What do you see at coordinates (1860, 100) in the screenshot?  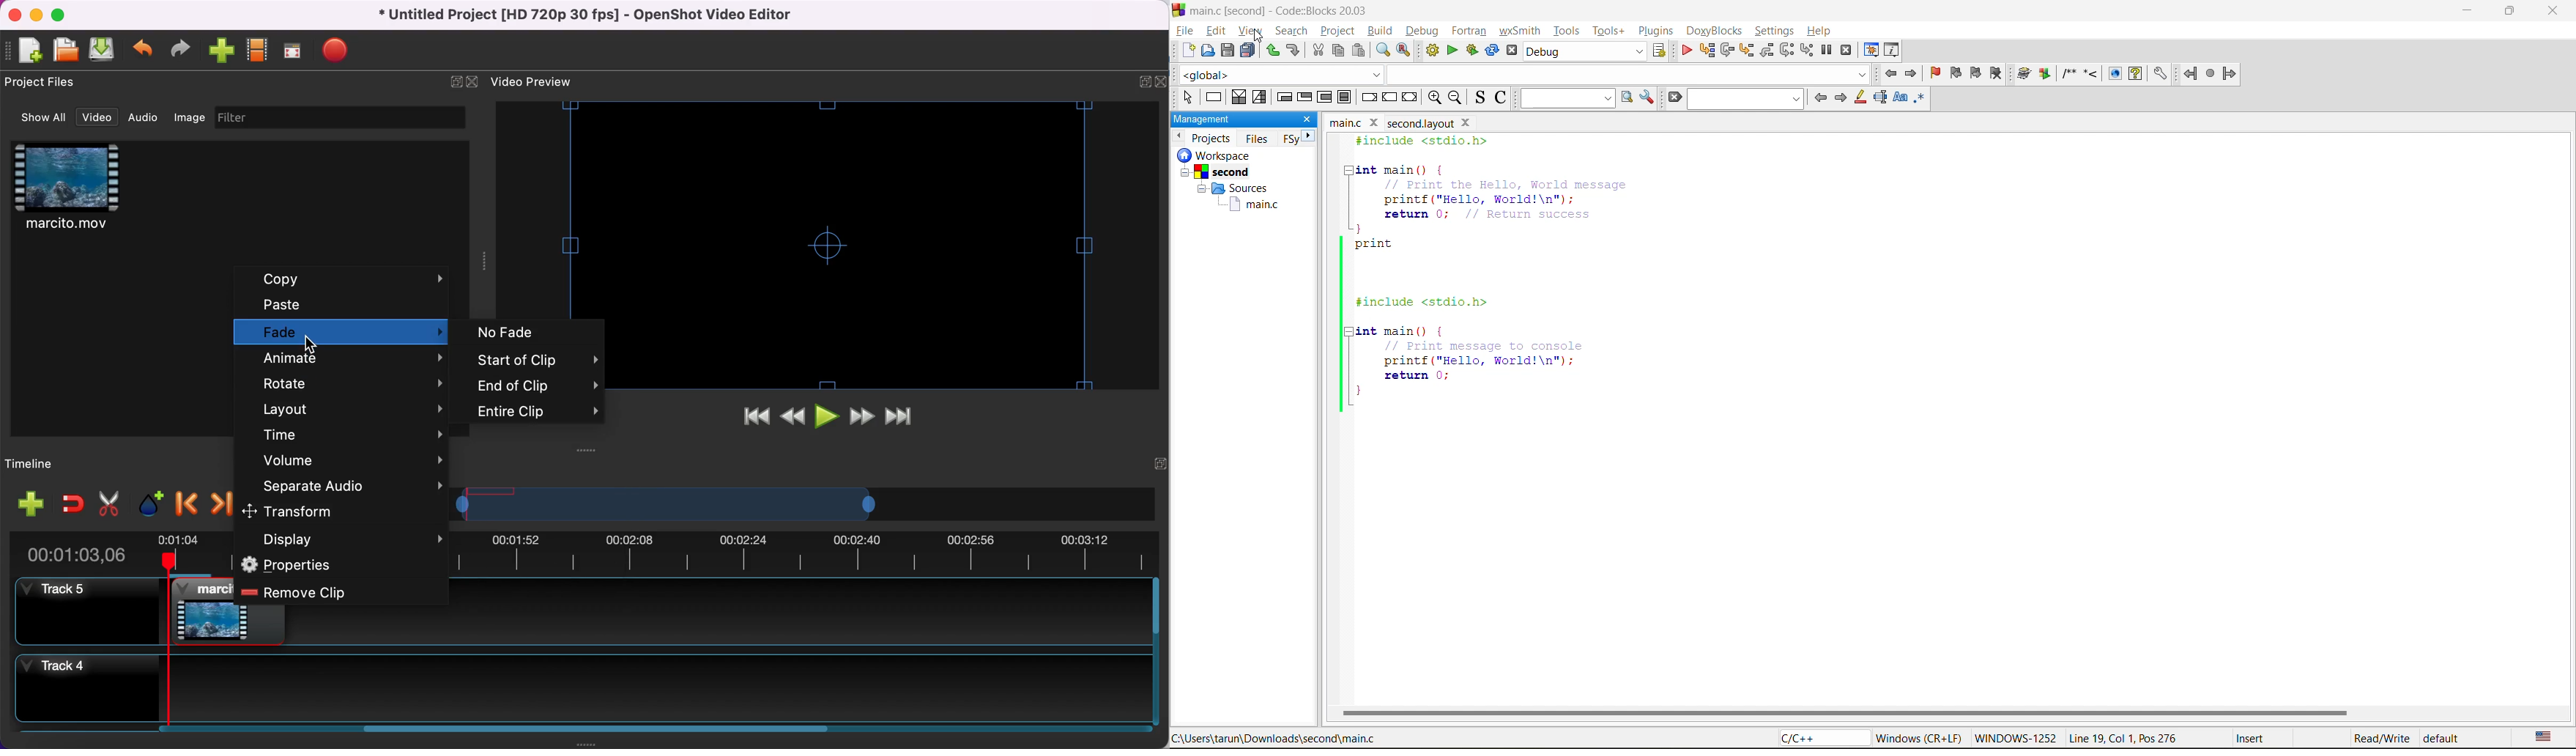 I see `highlight` at bounding box center [1860, 100].